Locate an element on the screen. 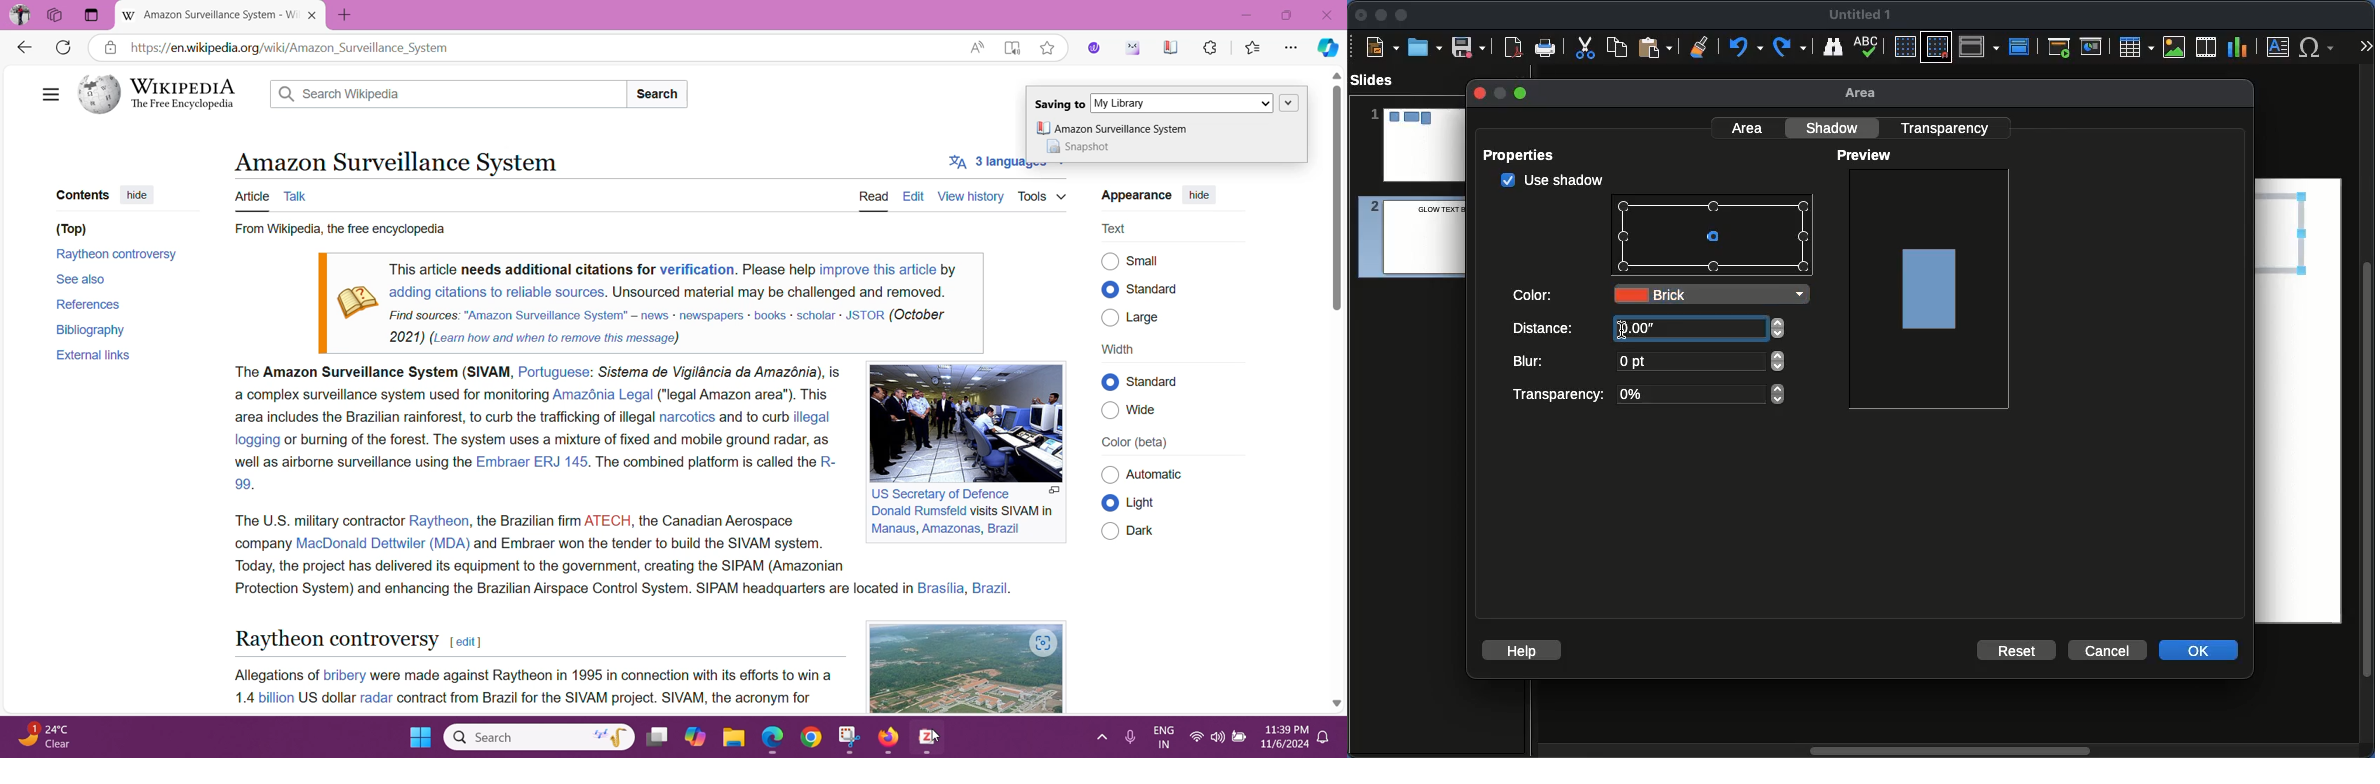  OK is located at coordinates (2200, 649).